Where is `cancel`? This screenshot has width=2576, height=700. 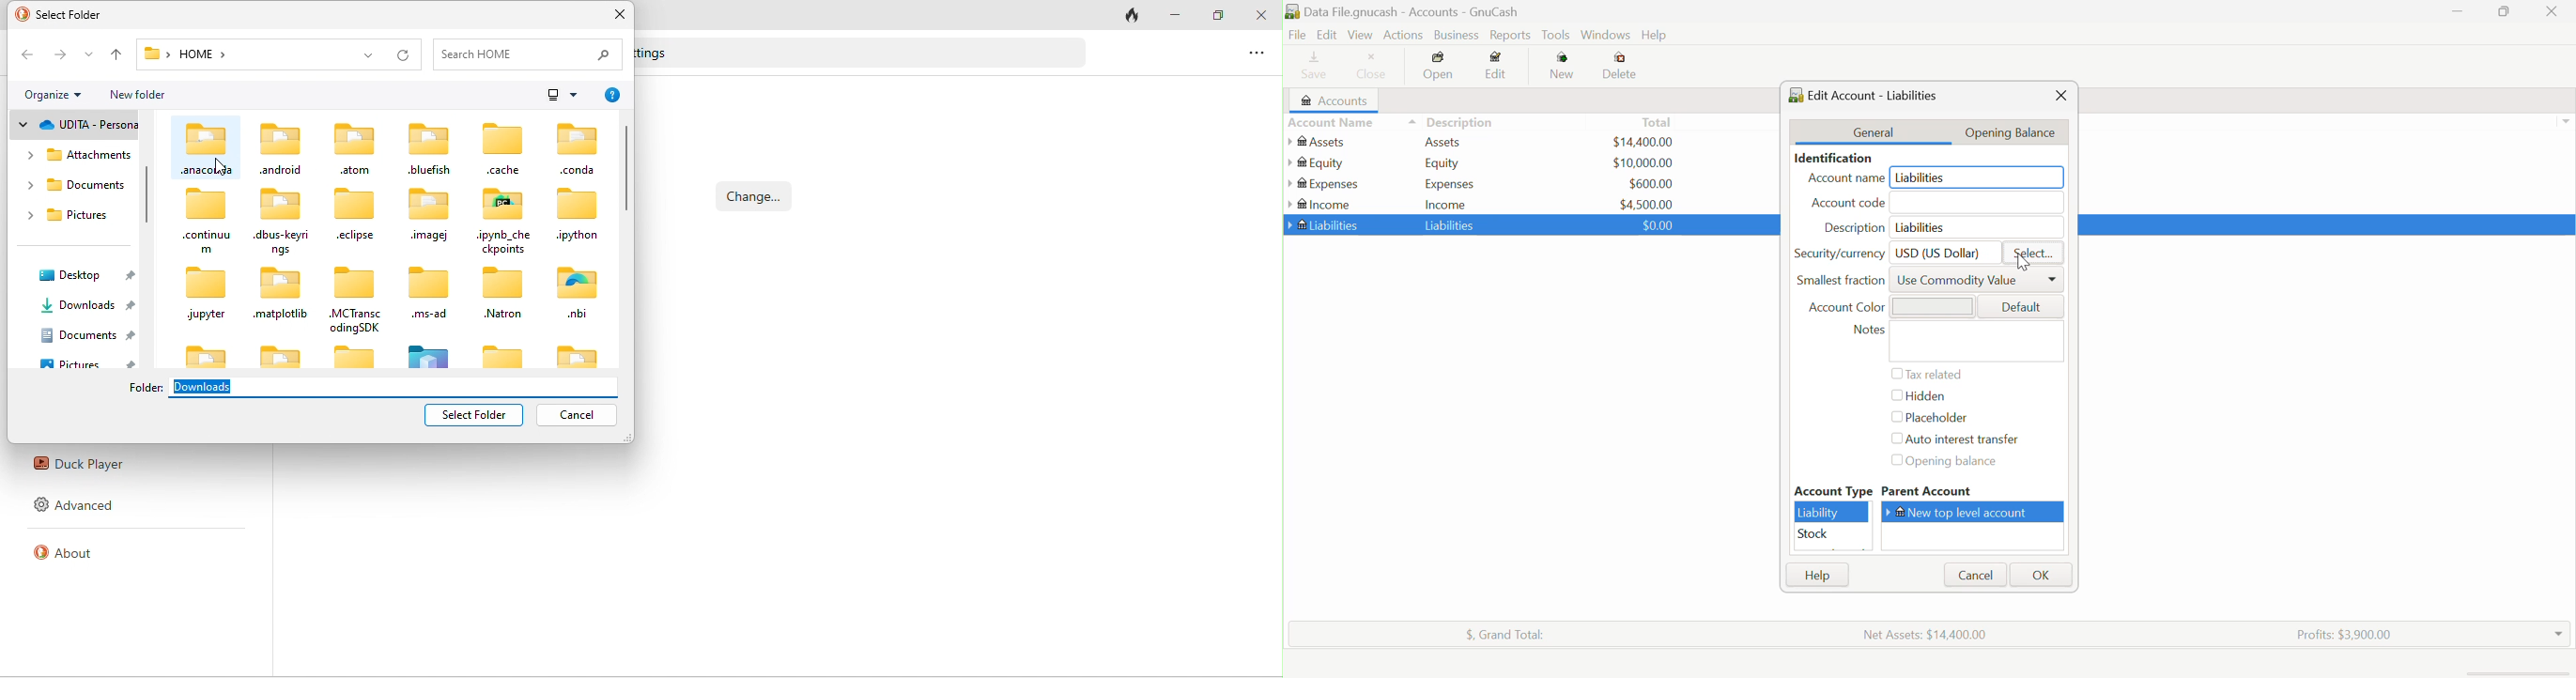 cancel is located at coordinates (575, 415).